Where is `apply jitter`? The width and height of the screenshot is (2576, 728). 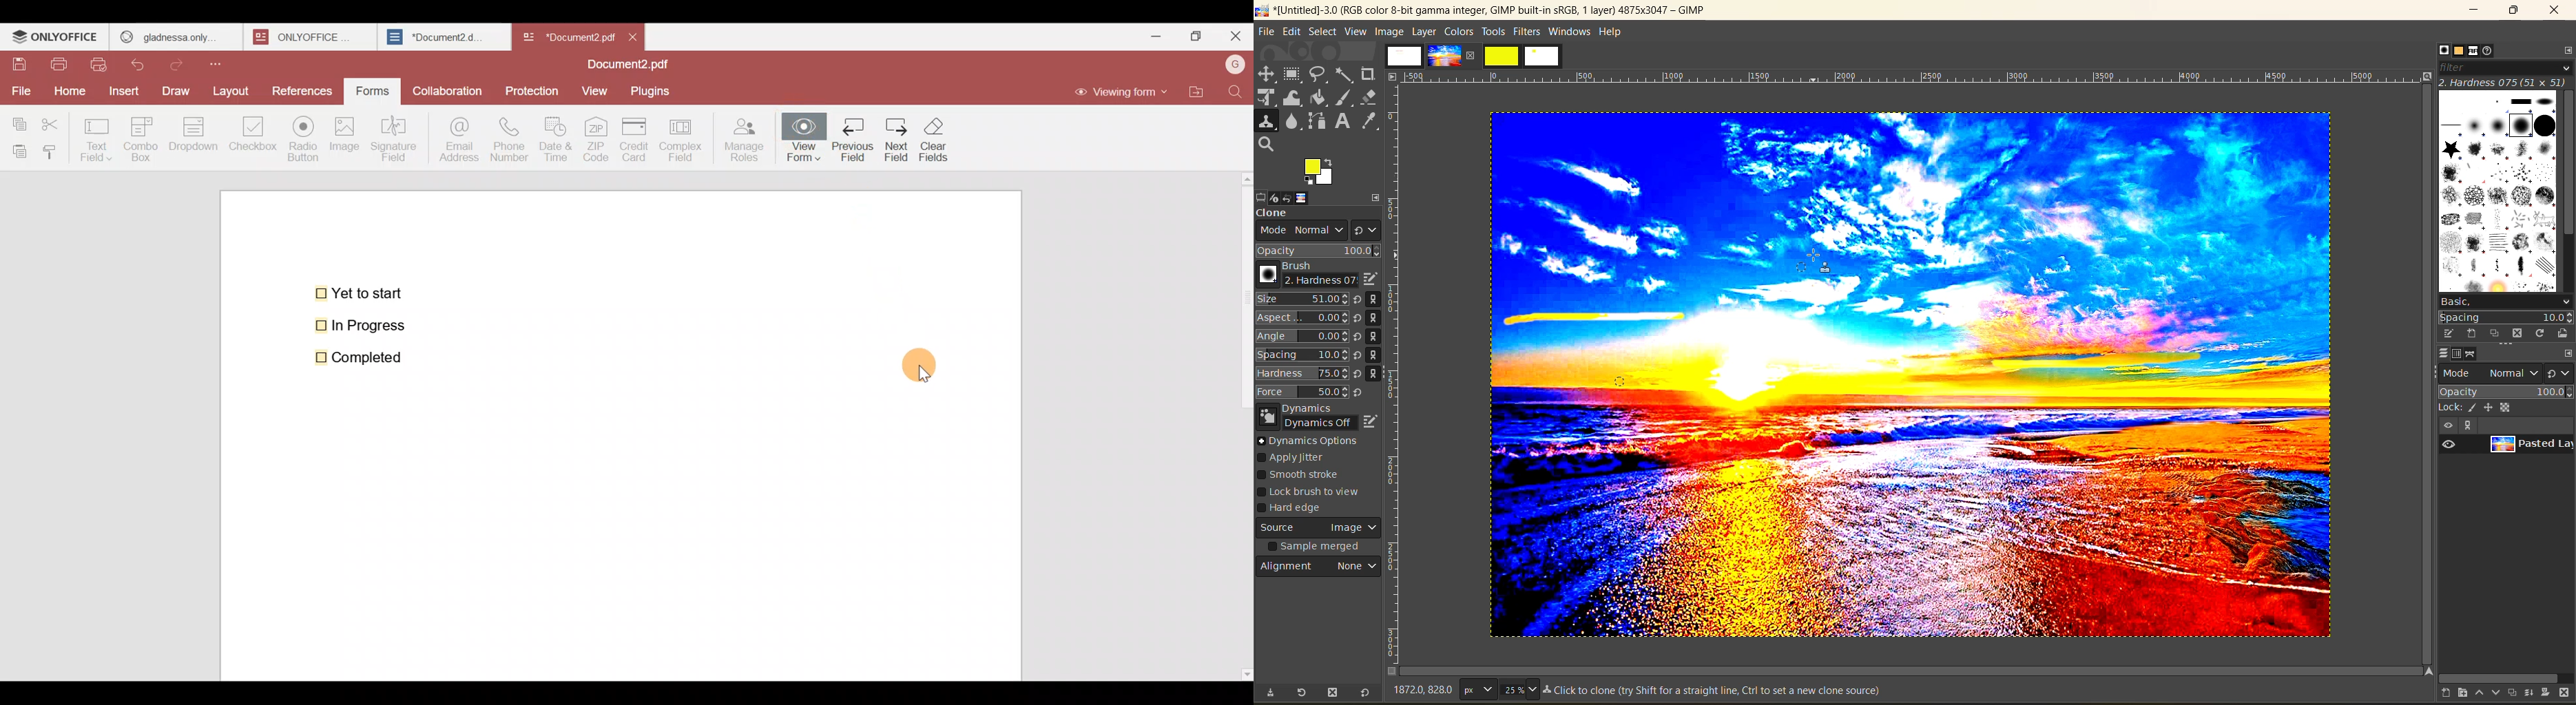 apply jitter is located at coordinates (1300, 459).